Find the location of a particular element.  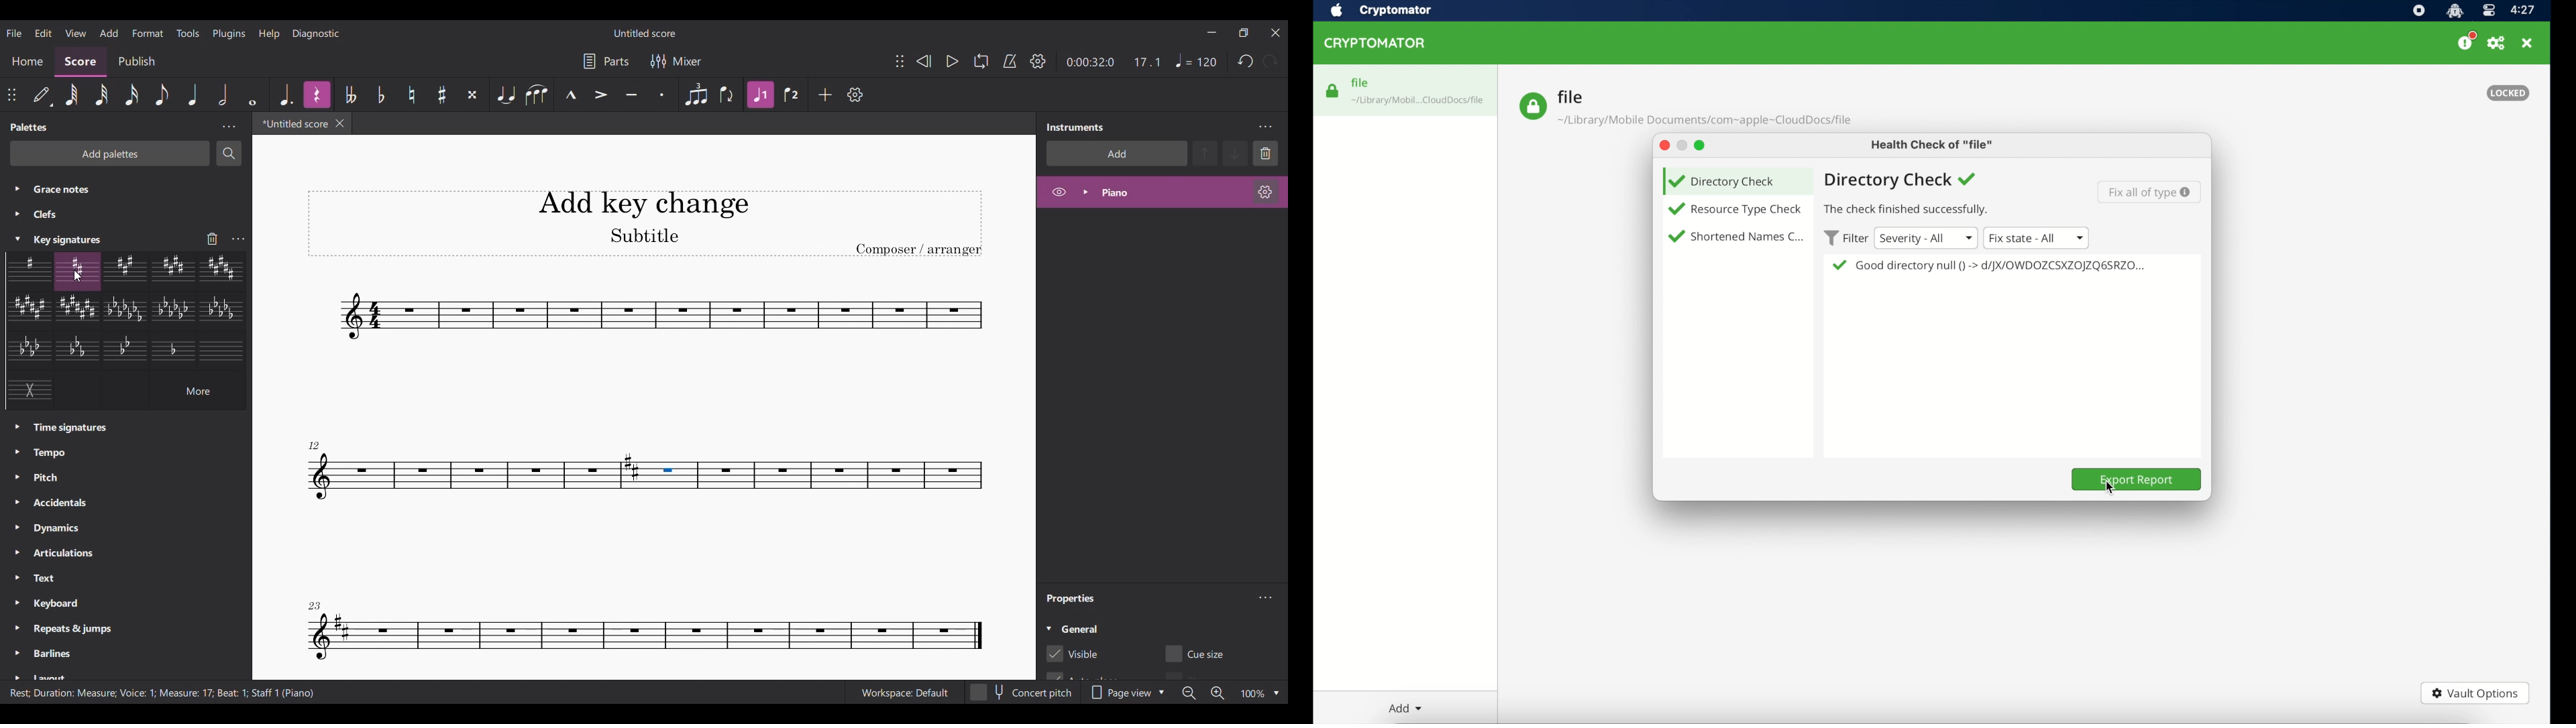

Highlighted due to current selection is located at coordinates (761, 95).